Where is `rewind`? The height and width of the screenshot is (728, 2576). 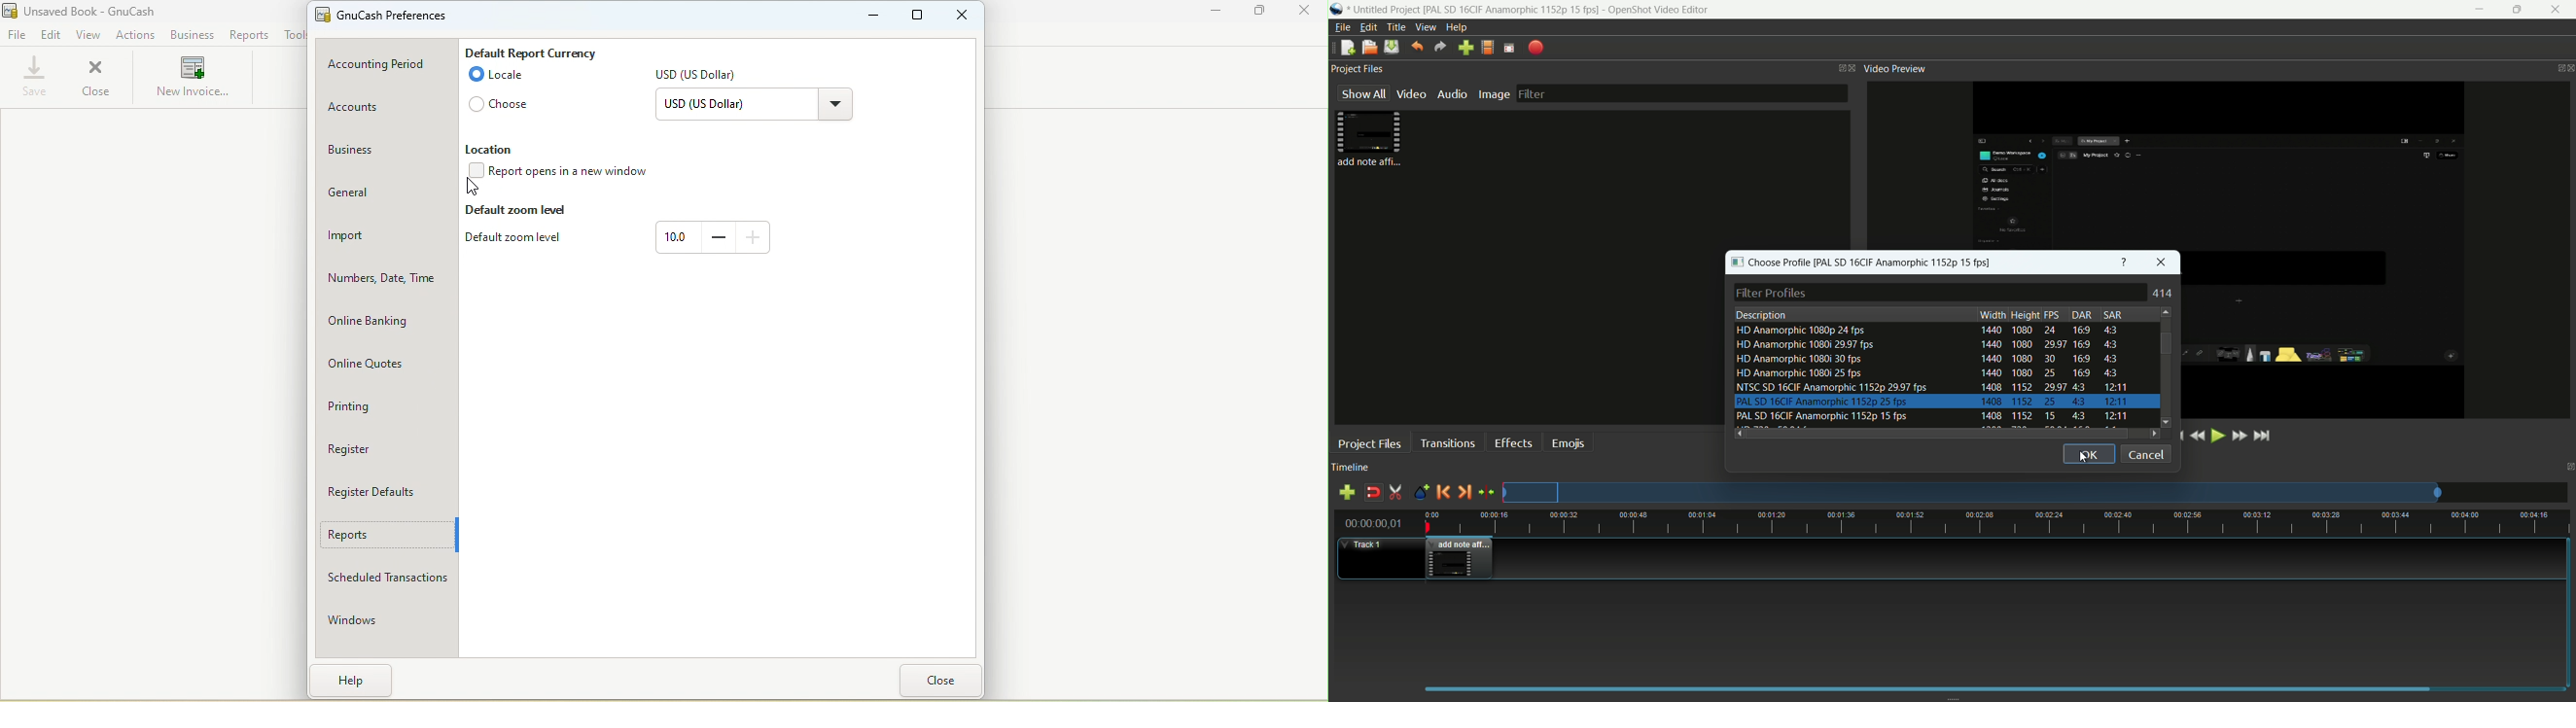 rewind is located at coordinates (2198, 437).